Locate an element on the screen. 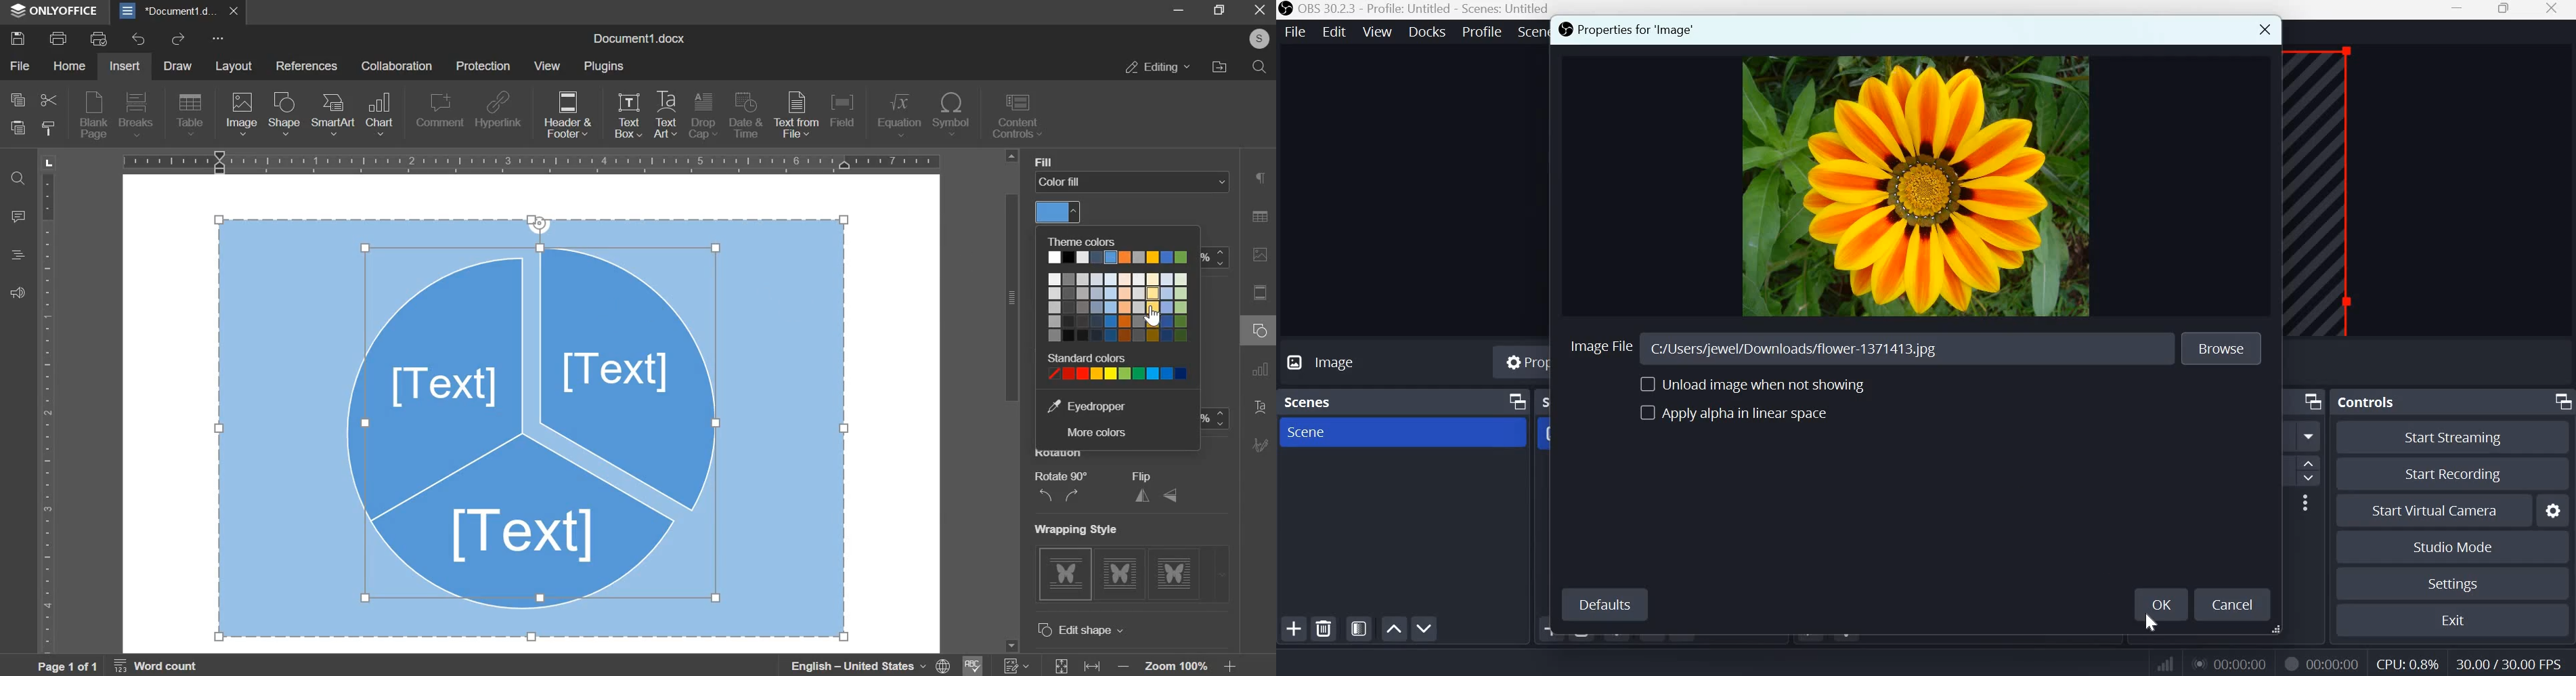 The image size is (2576, 700). Recording Status Icon is located at coordinates (2291, 663).